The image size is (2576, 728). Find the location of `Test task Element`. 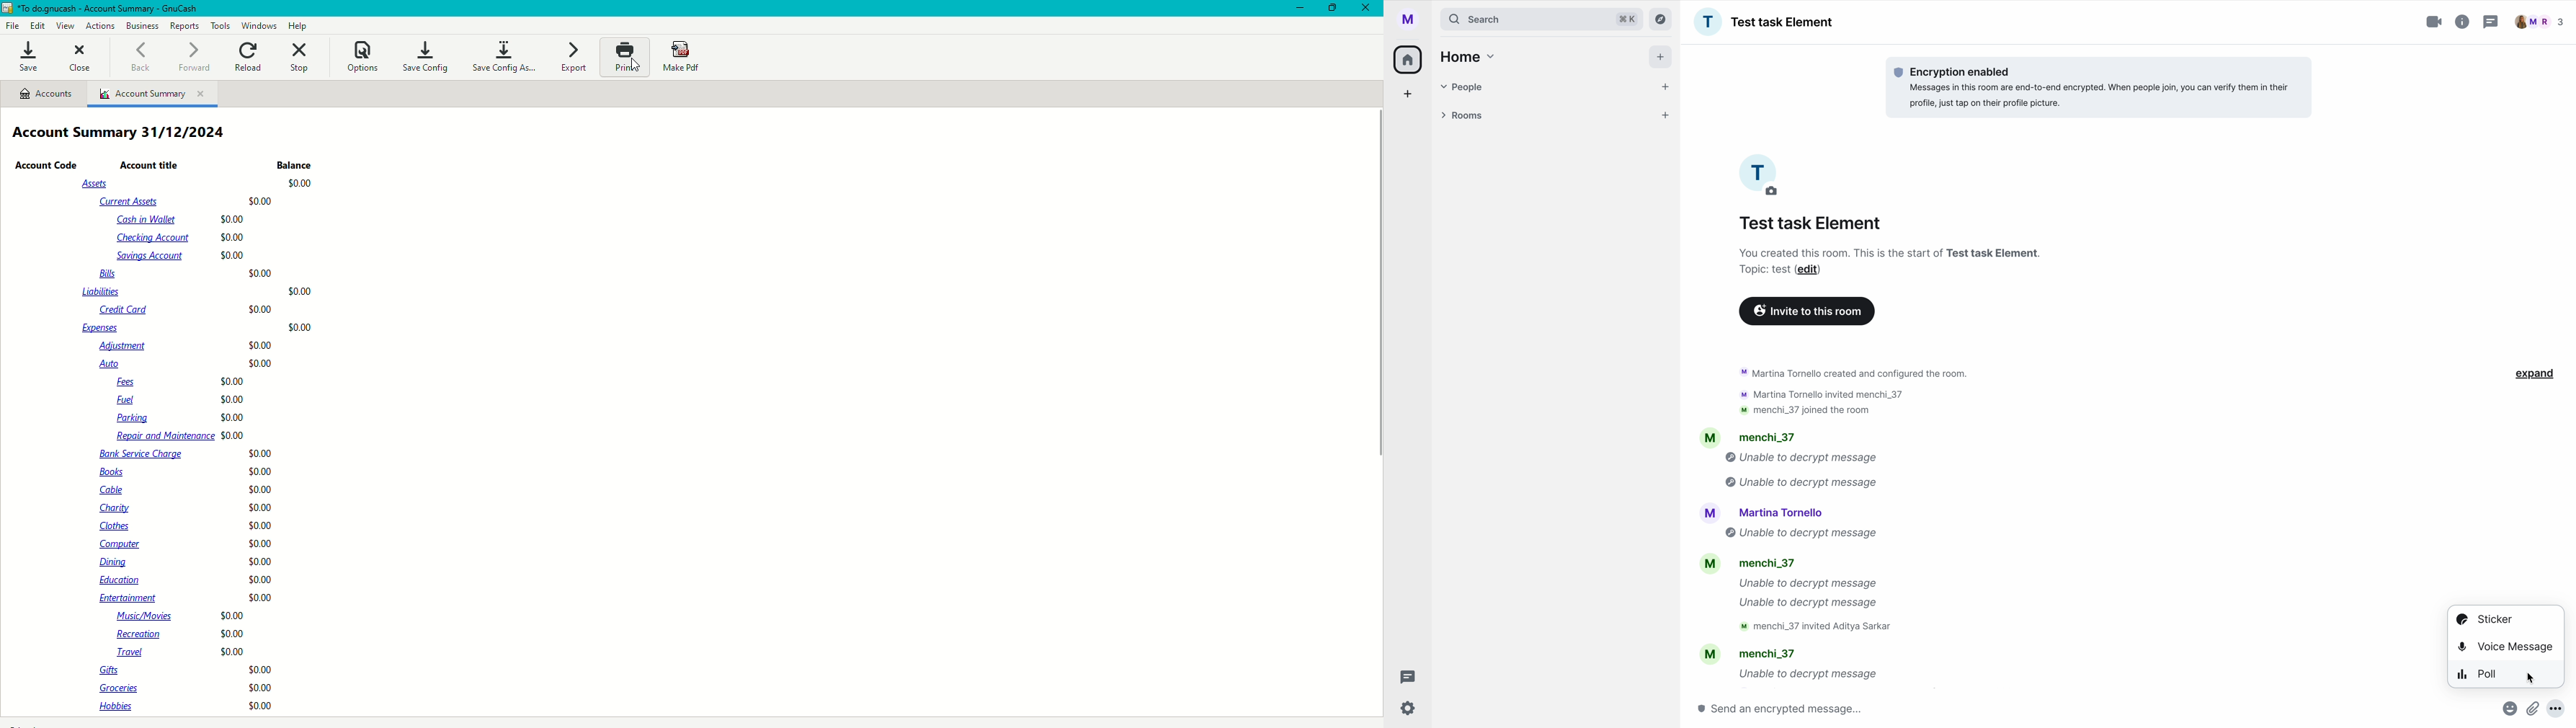

Test task Element is located at coordinates (1764, 22).